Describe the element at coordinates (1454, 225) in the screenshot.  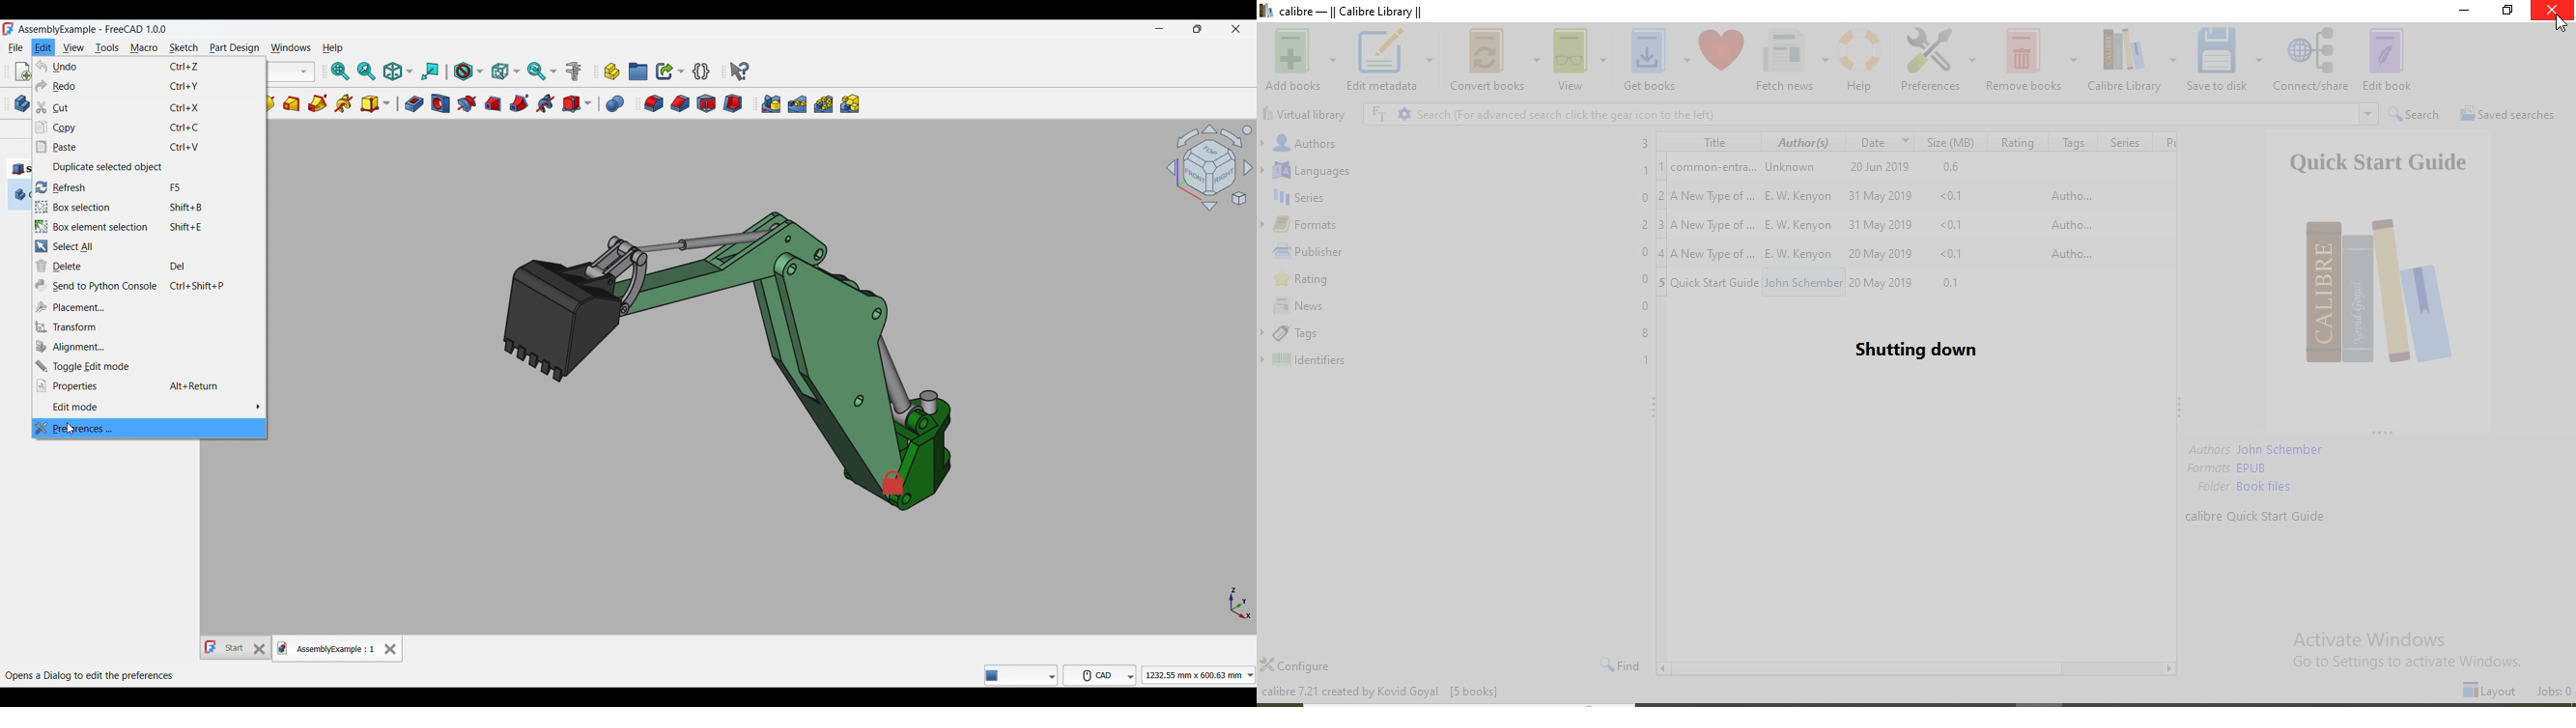
I see `Formats` at that location.